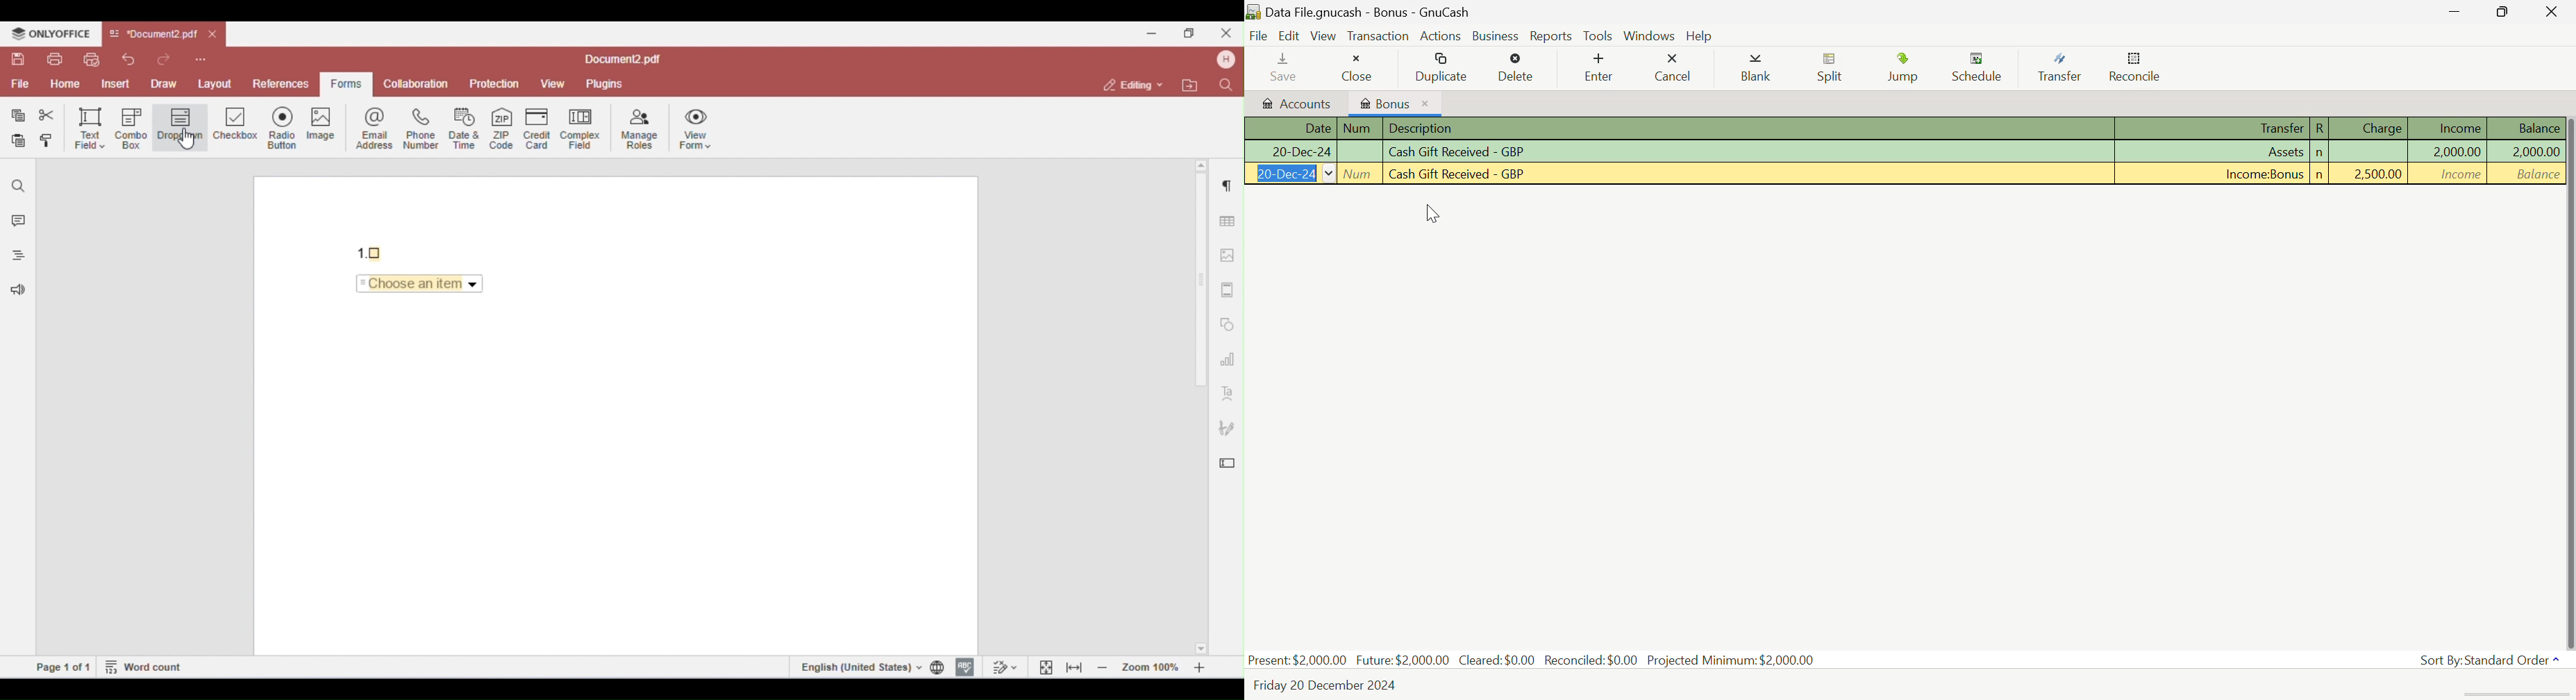 This screenshot has height=700, width=2576. Describe the element at coordinates (1324, 35) in the screenshot. I see `View` at that location.